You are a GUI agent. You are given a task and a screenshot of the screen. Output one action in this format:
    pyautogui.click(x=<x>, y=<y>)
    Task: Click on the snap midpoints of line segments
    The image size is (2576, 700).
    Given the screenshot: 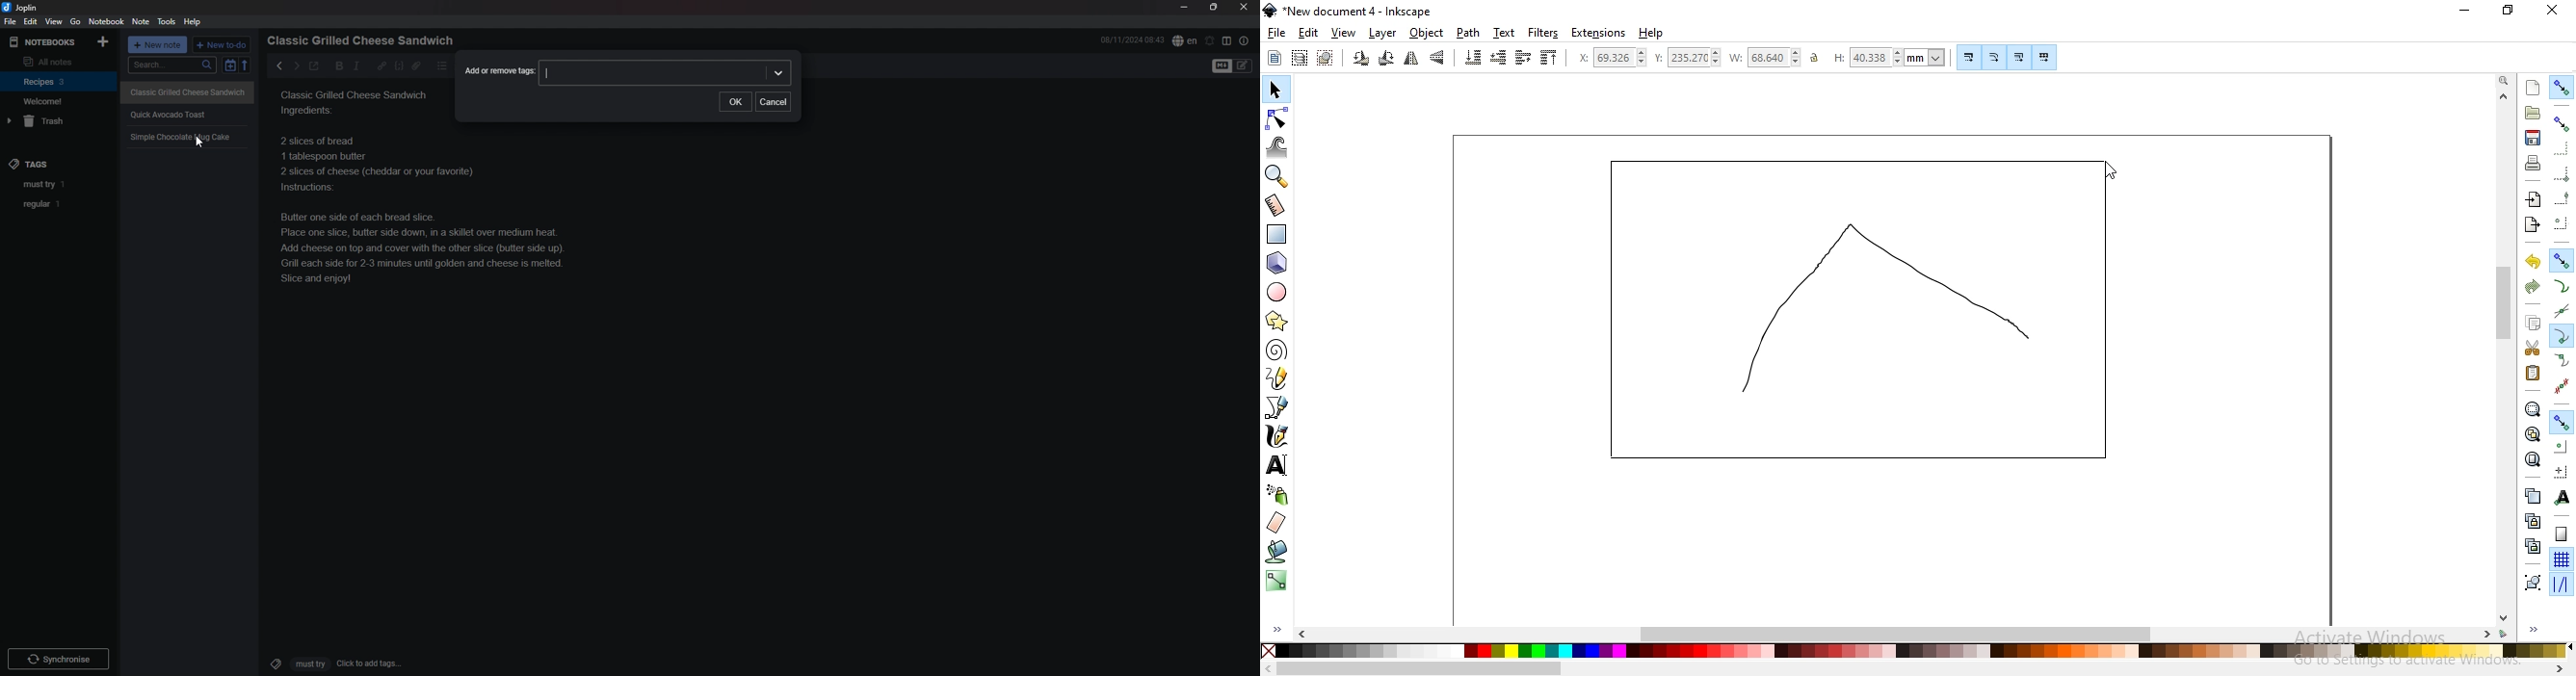 What is the action you would take?
    pyautogui.click(x=2563, y=385)
    